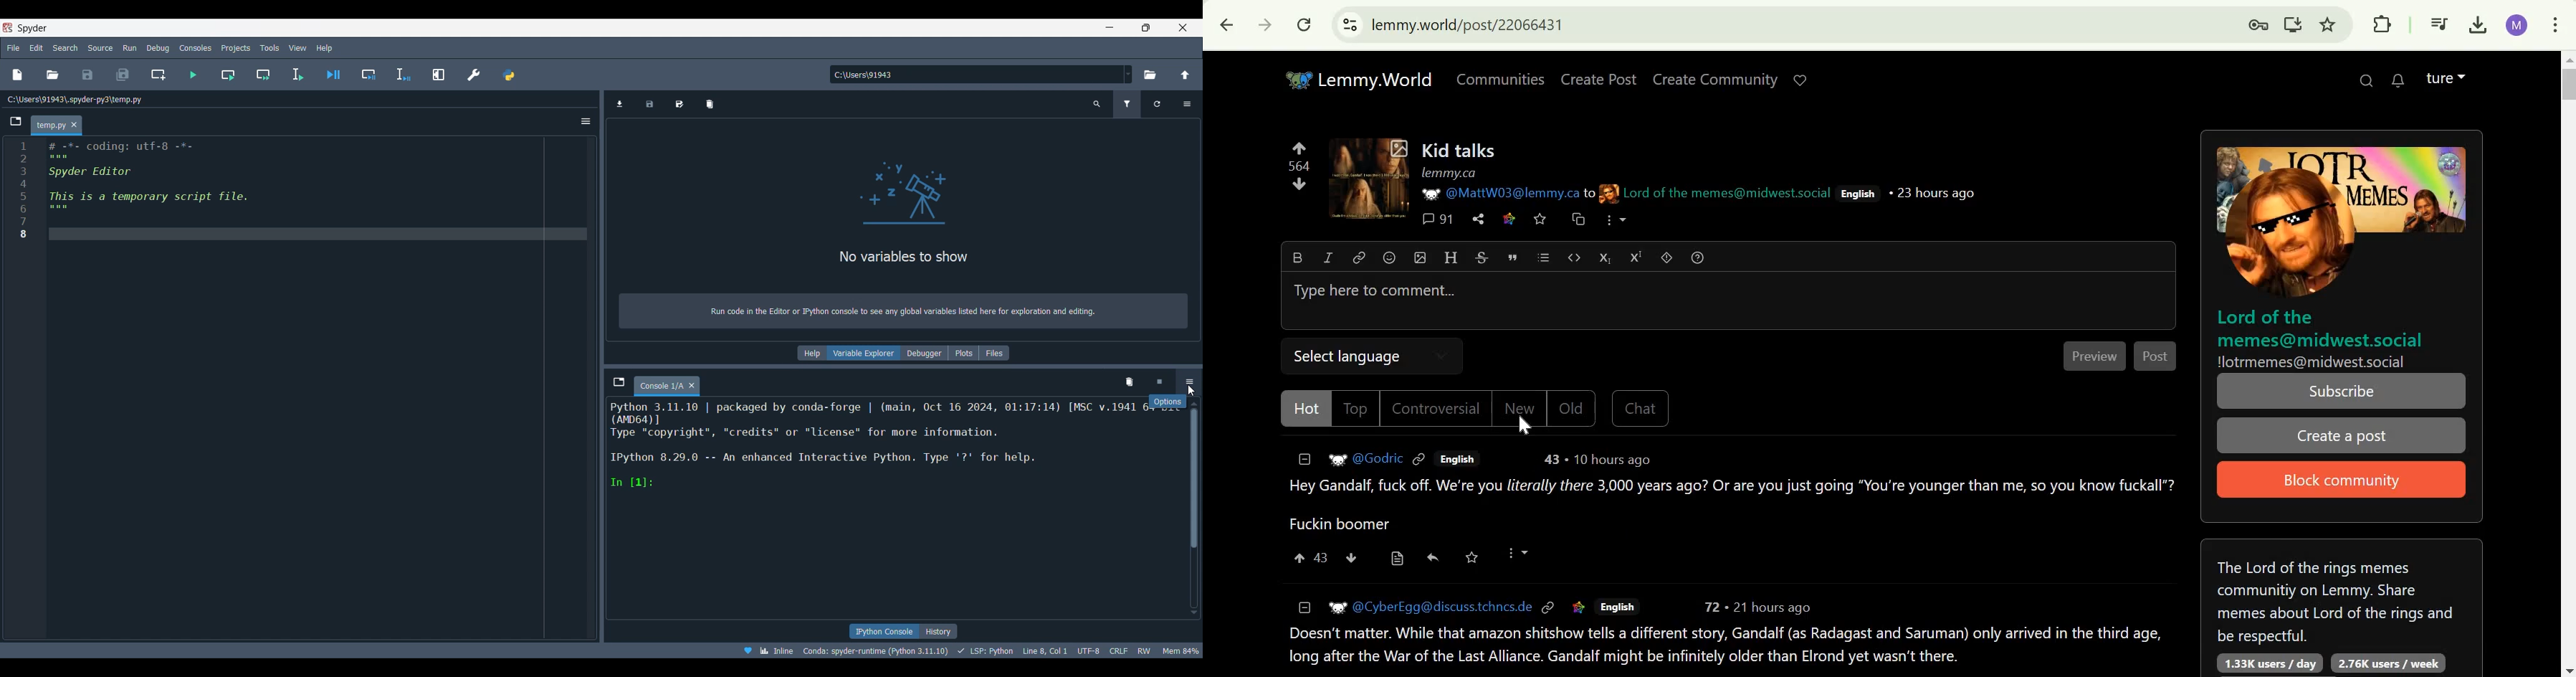 This screenshot has width=2576, height=700. I want to click on 23 hours ago, so click(1934, 191).